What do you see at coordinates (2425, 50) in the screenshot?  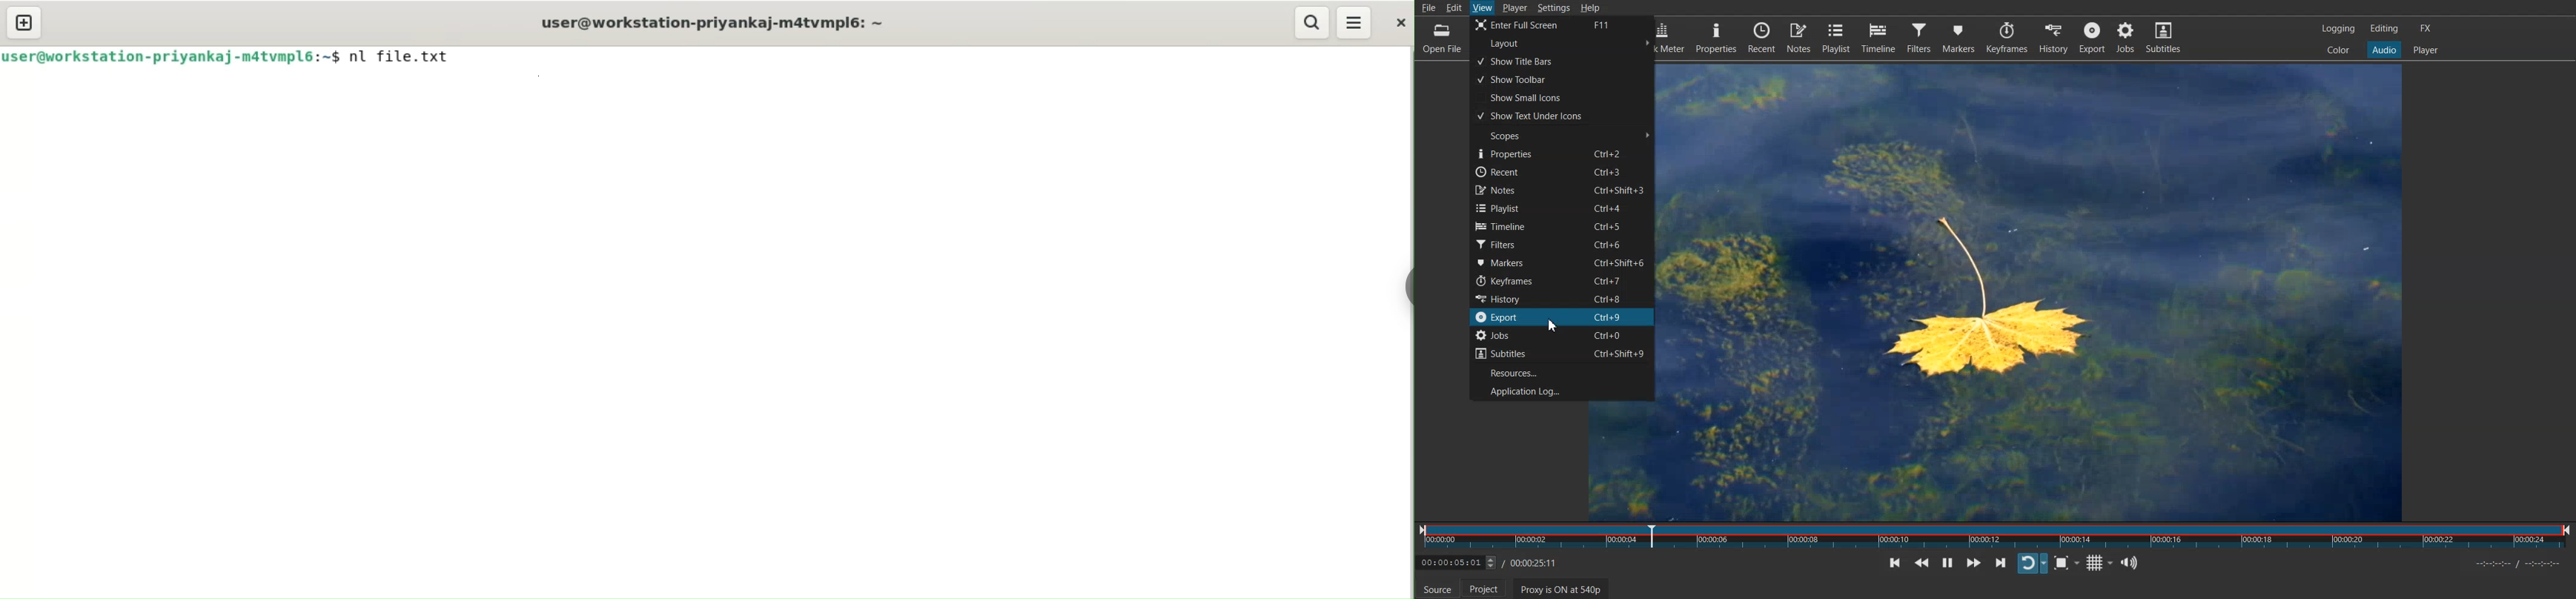 I see `Player` at bounding box center [2425, 50].